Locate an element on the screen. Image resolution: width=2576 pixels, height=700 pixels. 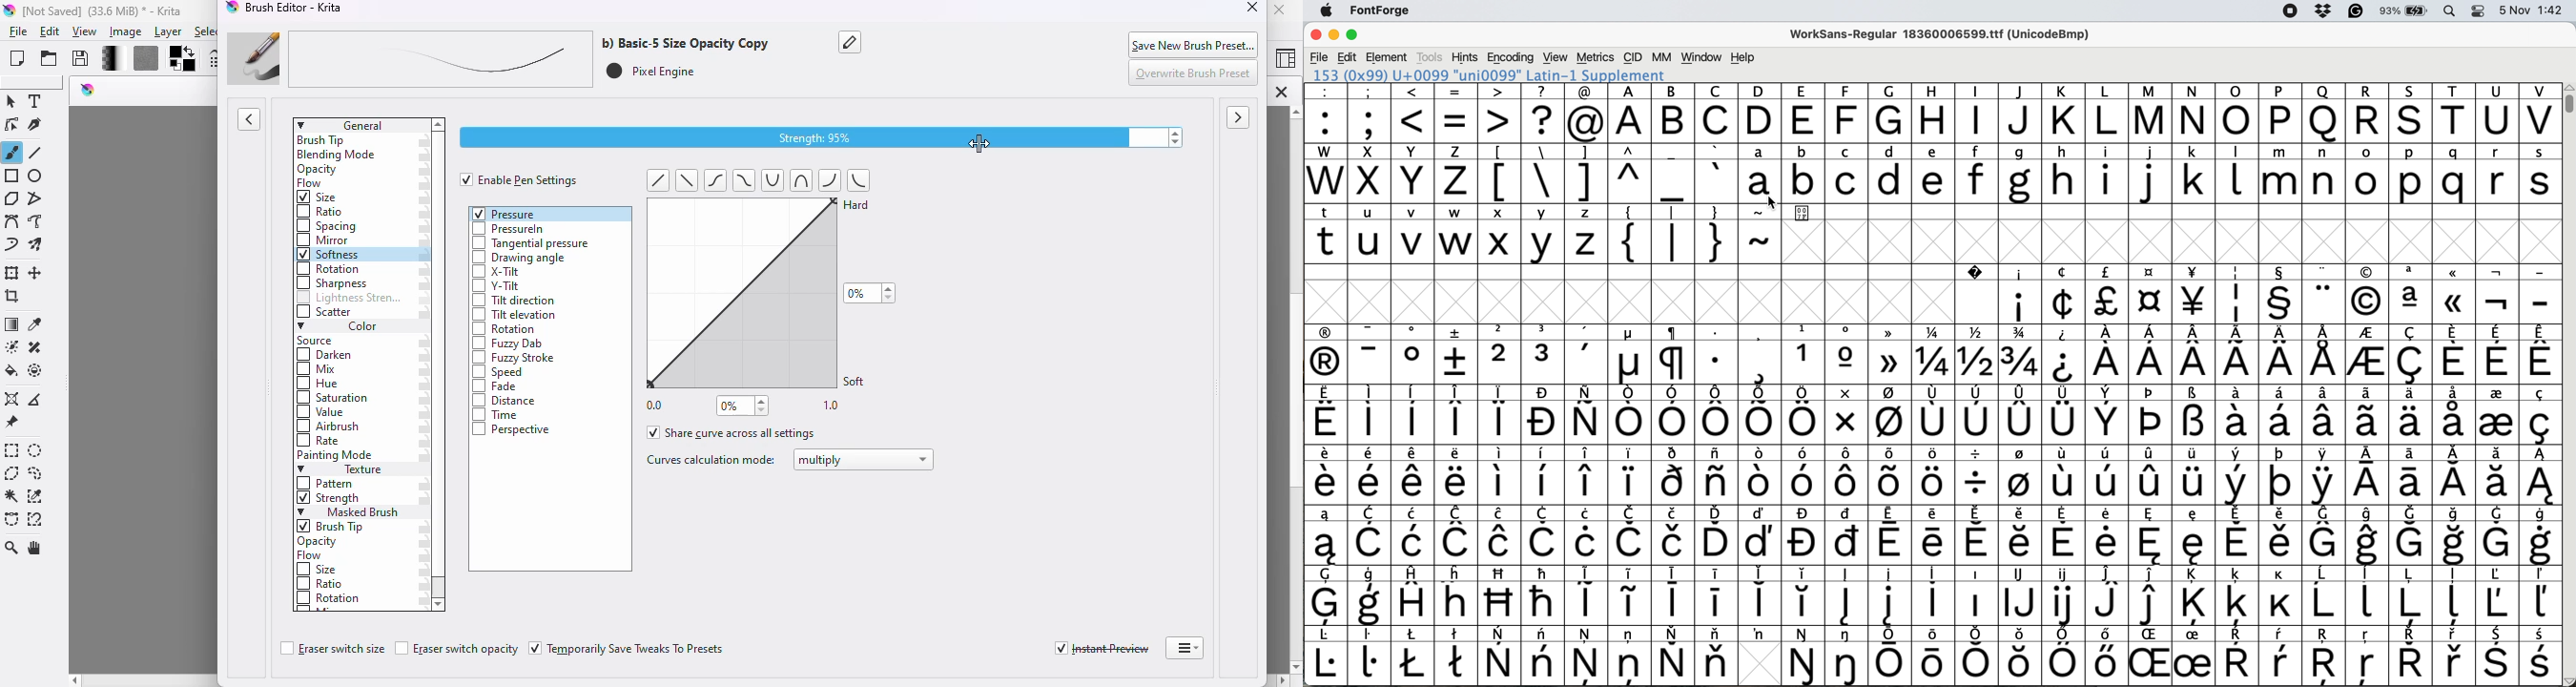
ratio is located at coordinates (318, 211).